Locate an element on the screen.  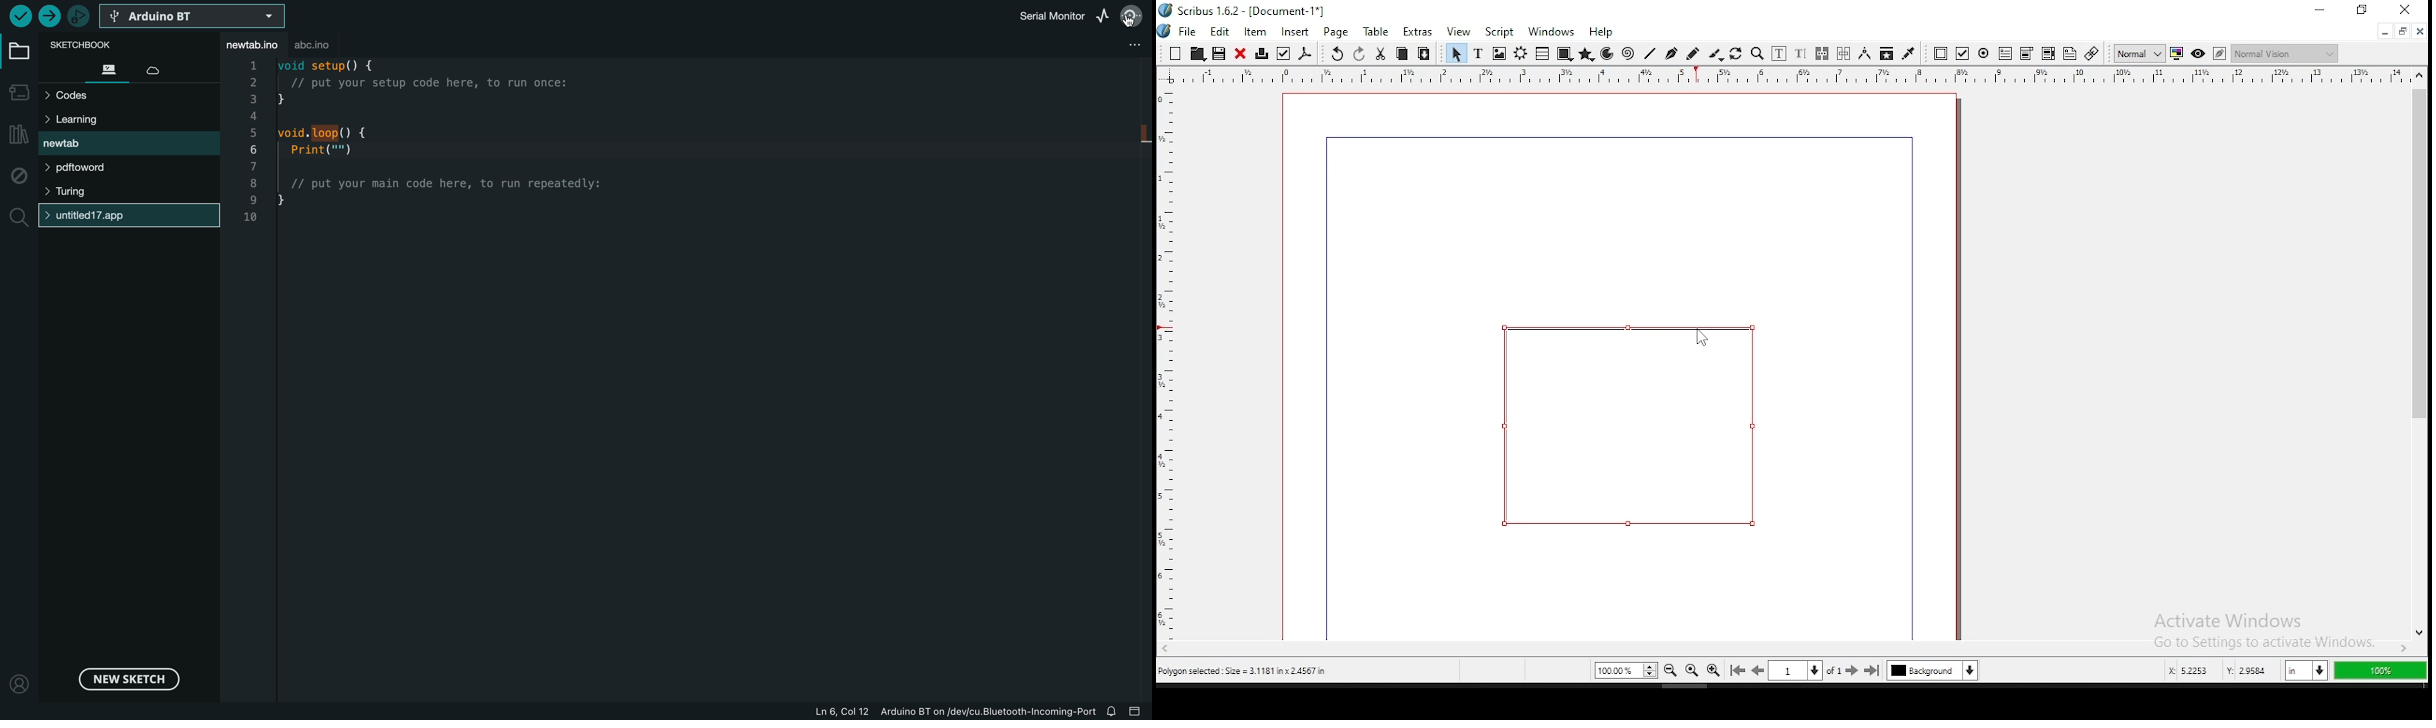
100% is located at coordinates (2380, 671).